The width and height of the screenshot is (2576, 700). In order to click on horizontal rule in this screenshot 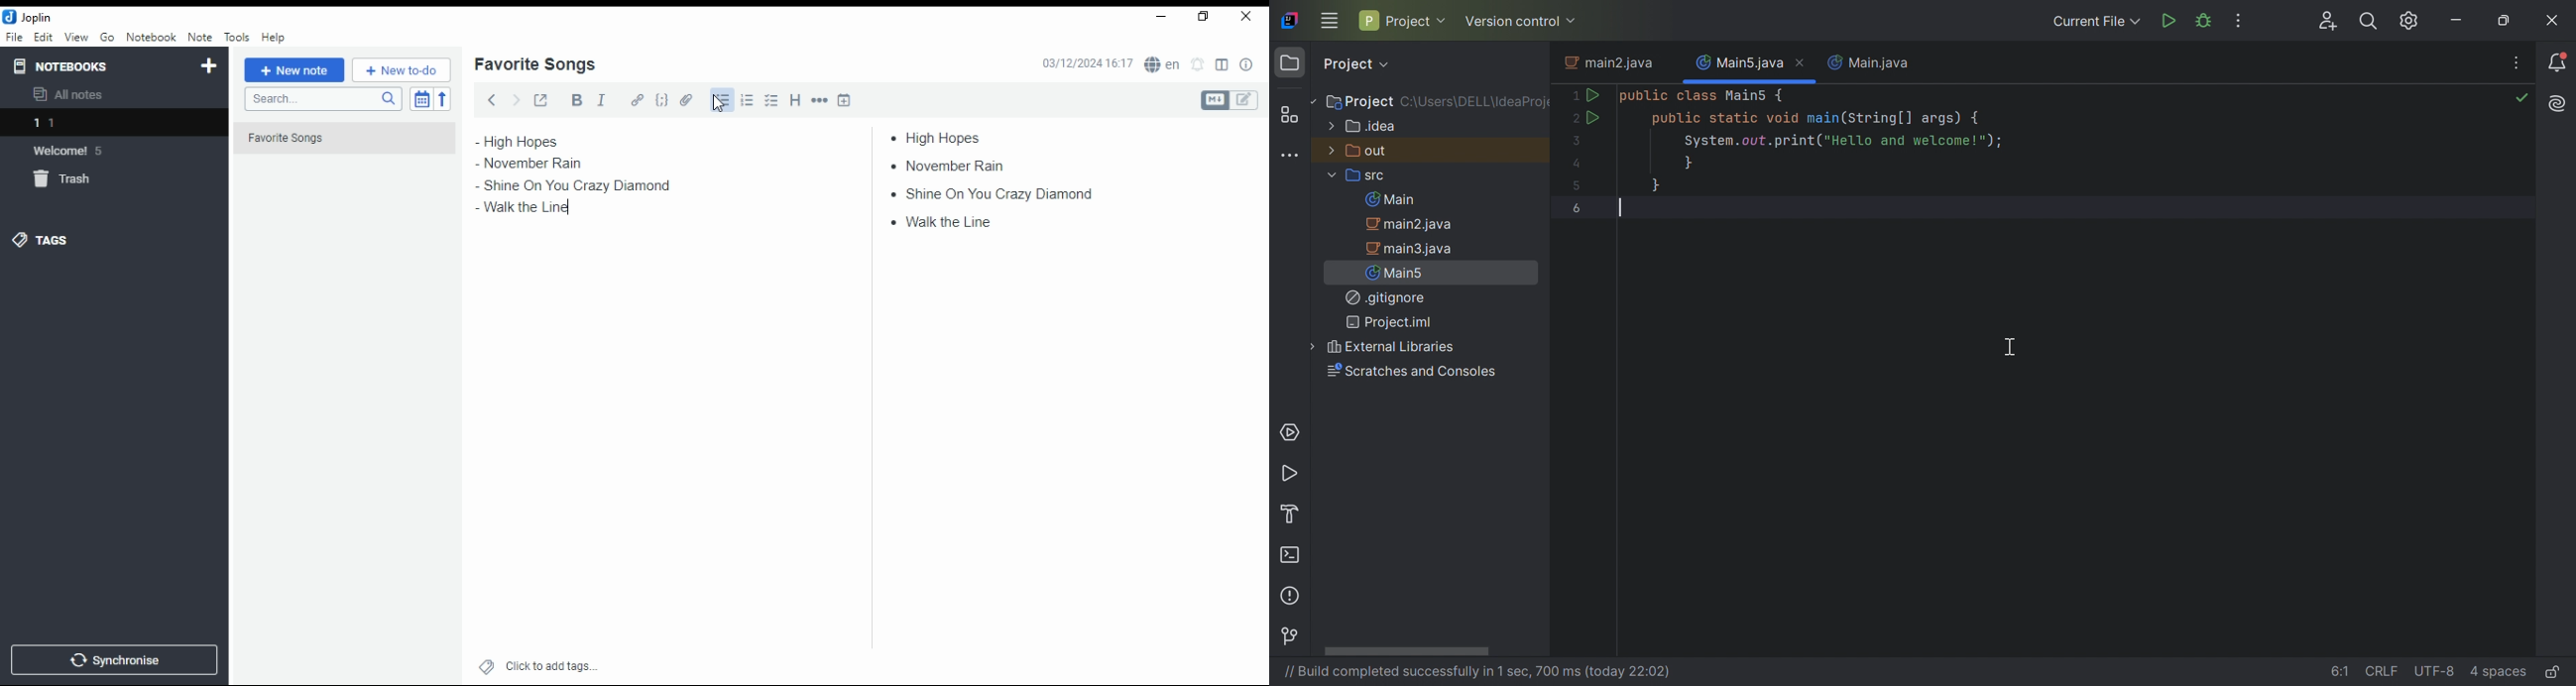, I will do `click(821, 99)`.